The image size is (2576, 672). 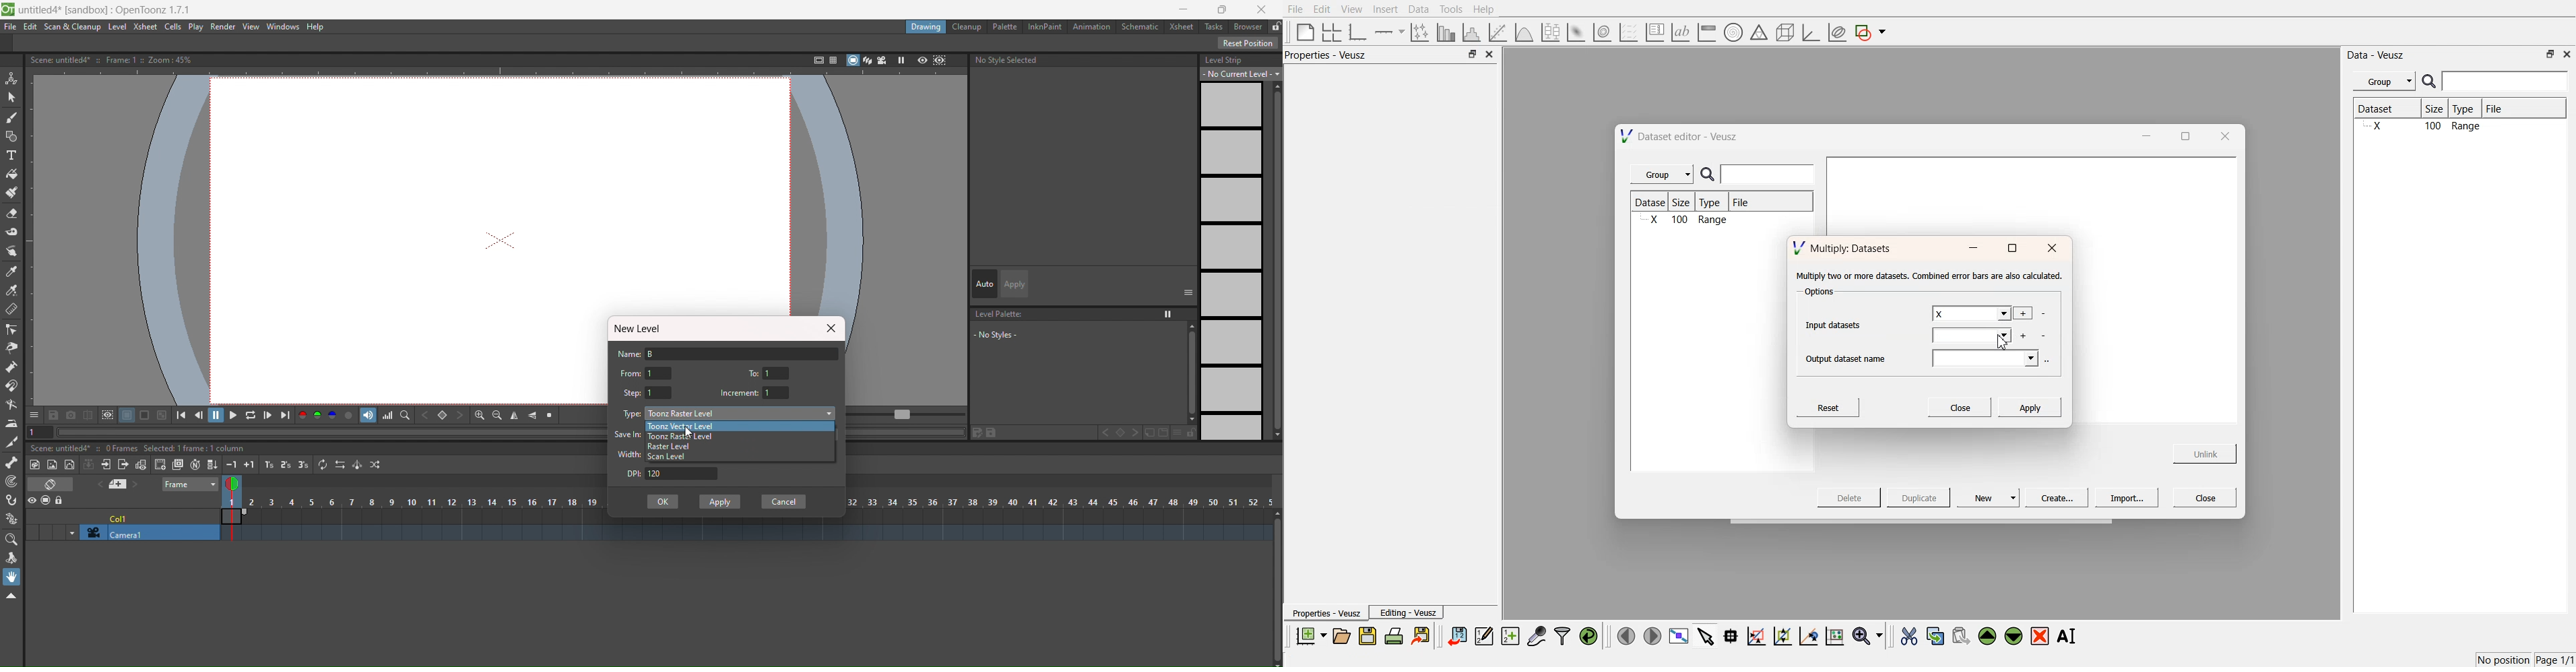 I want to click on increment, so click(x=739, y=393).